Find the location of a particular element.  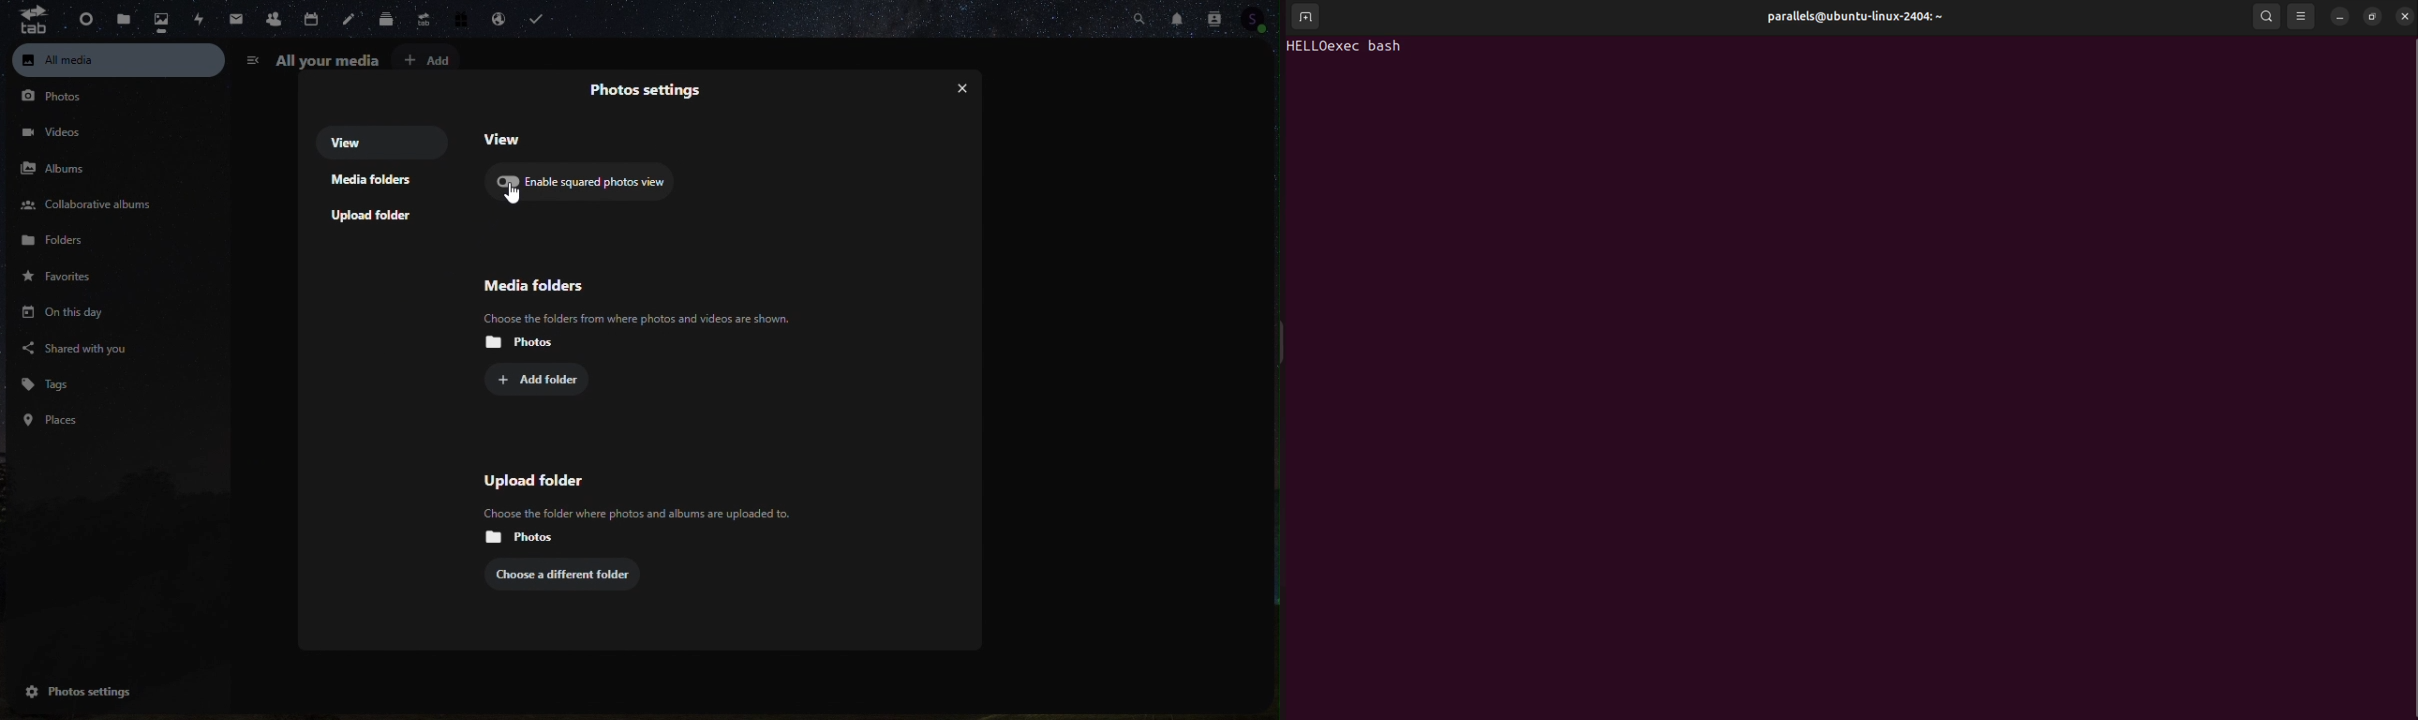

task is located at coordinates (544, 17).